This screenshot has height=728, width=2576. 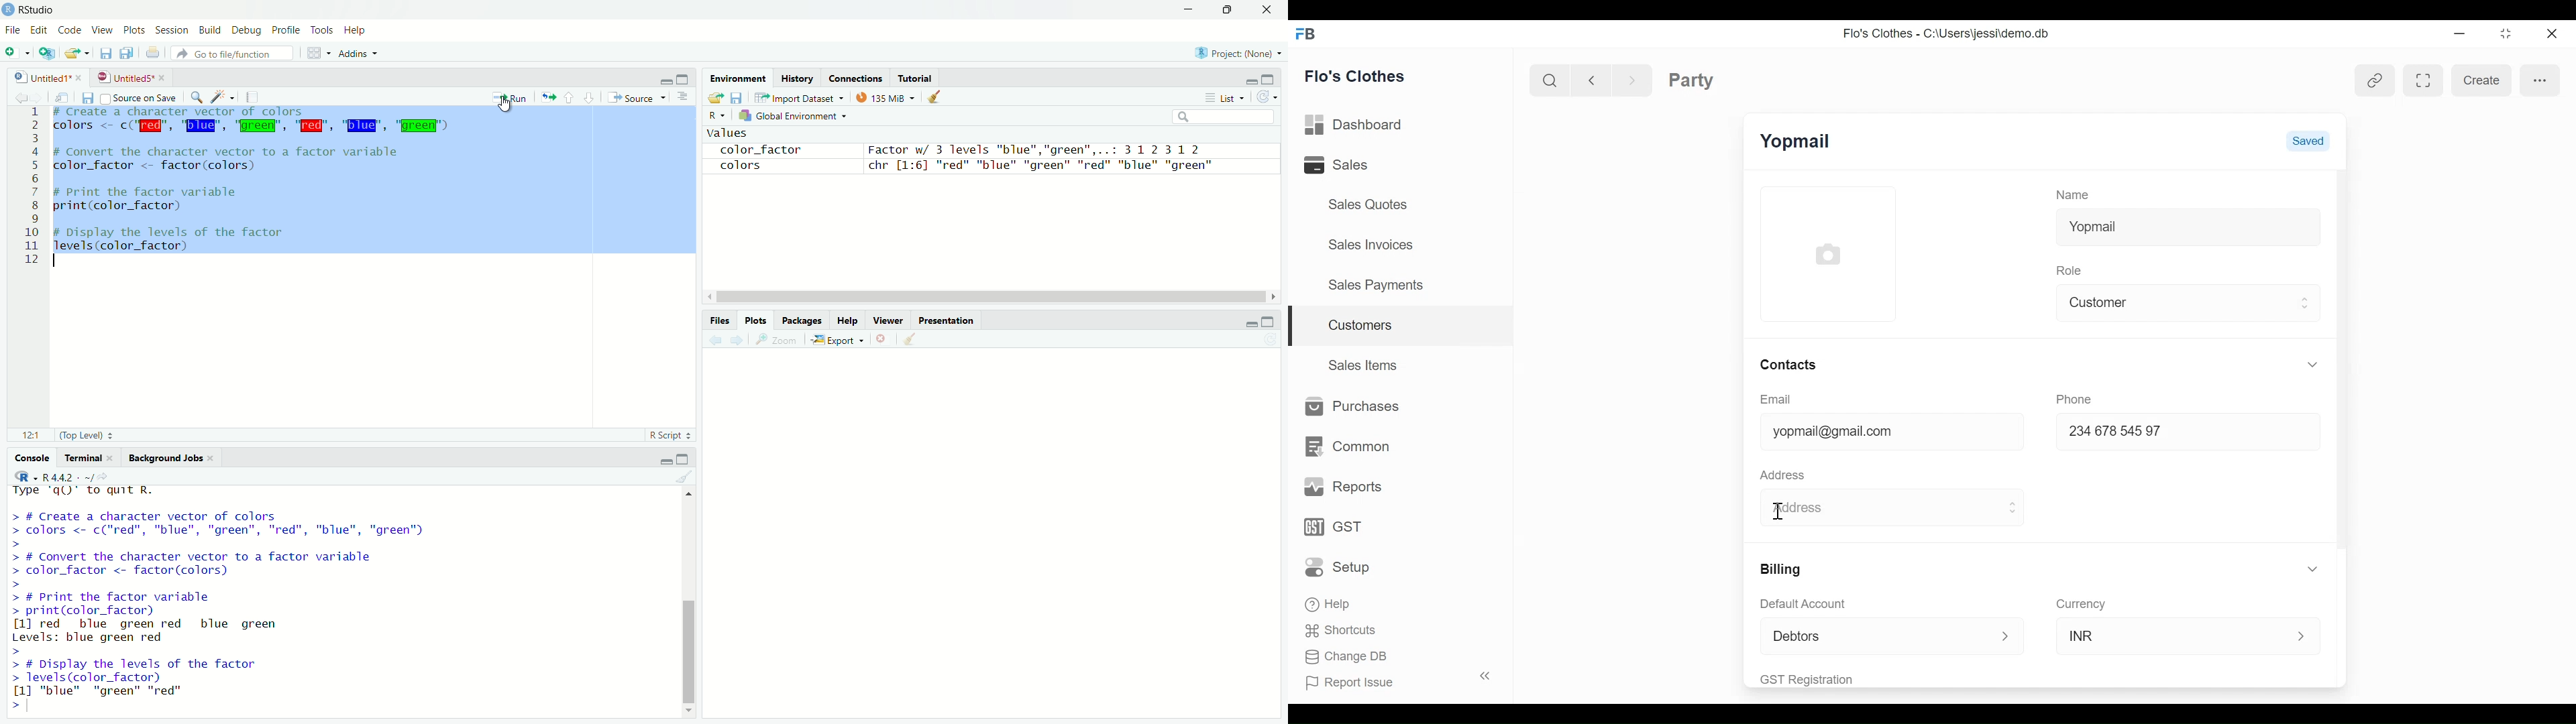 I want to click on view, so click(x=102, y=31).